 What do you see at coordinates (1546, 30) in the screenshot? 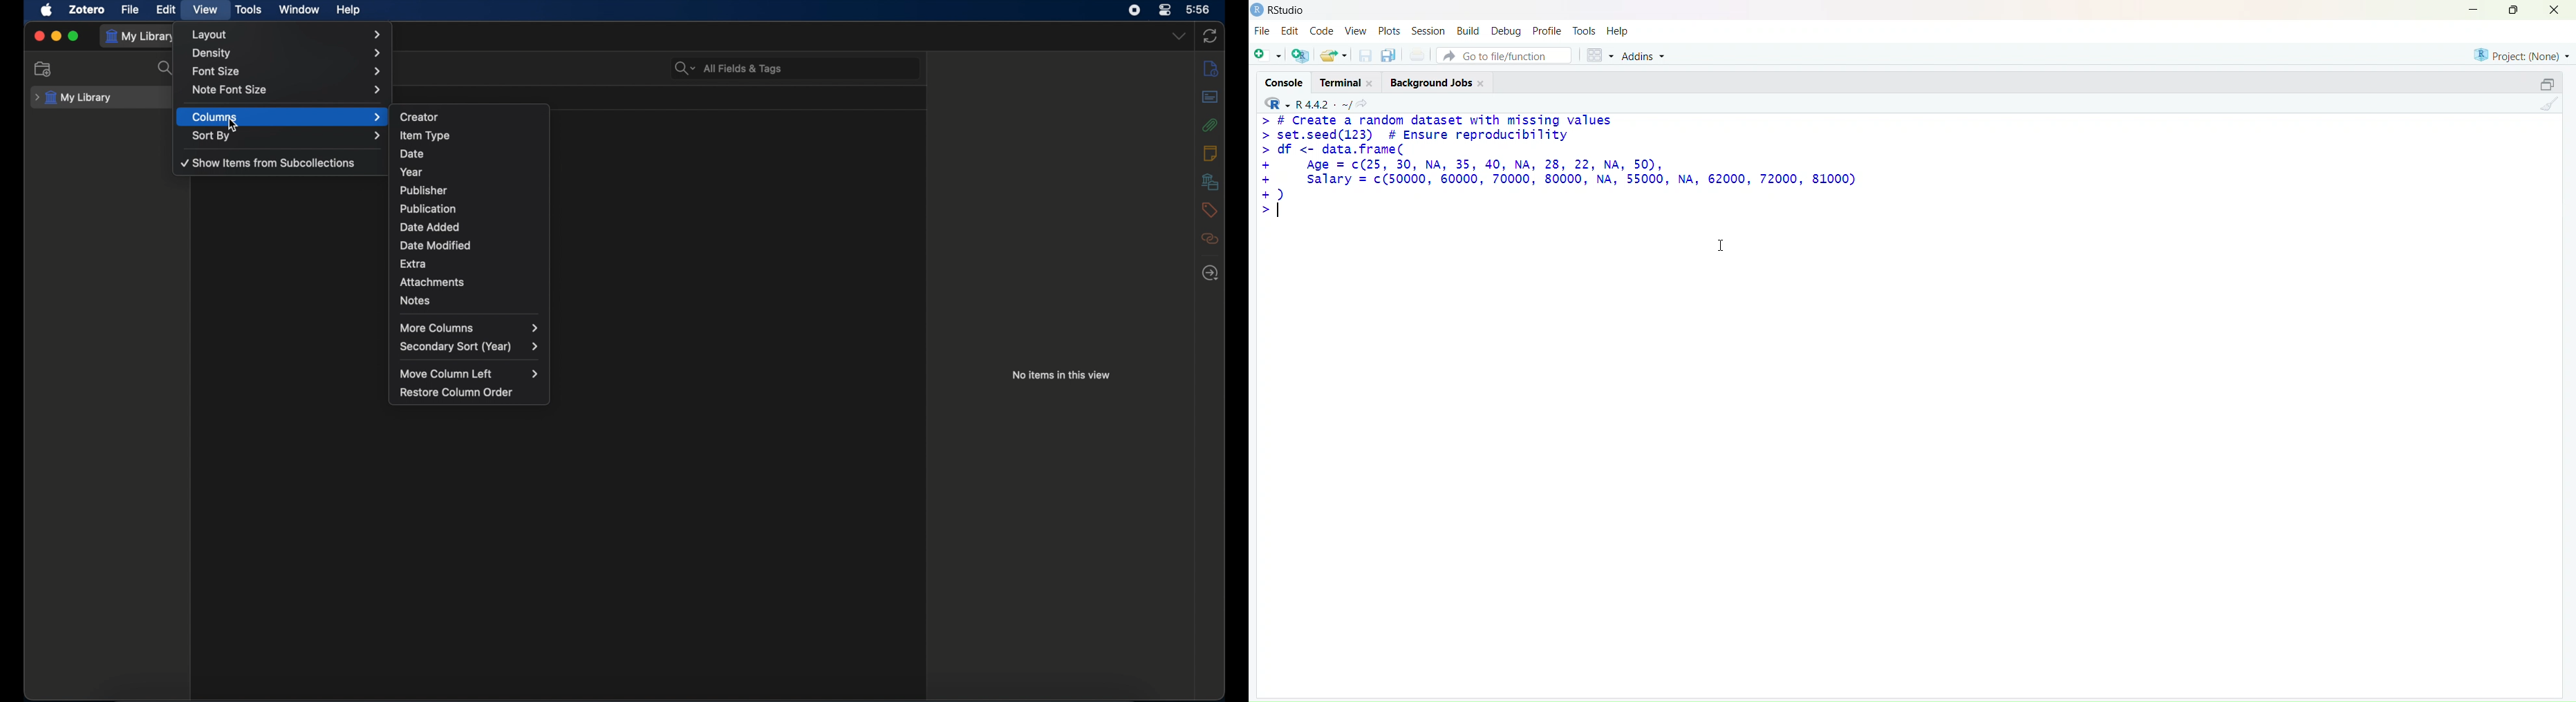
I see `profile` at bounding box center [1546, 30].